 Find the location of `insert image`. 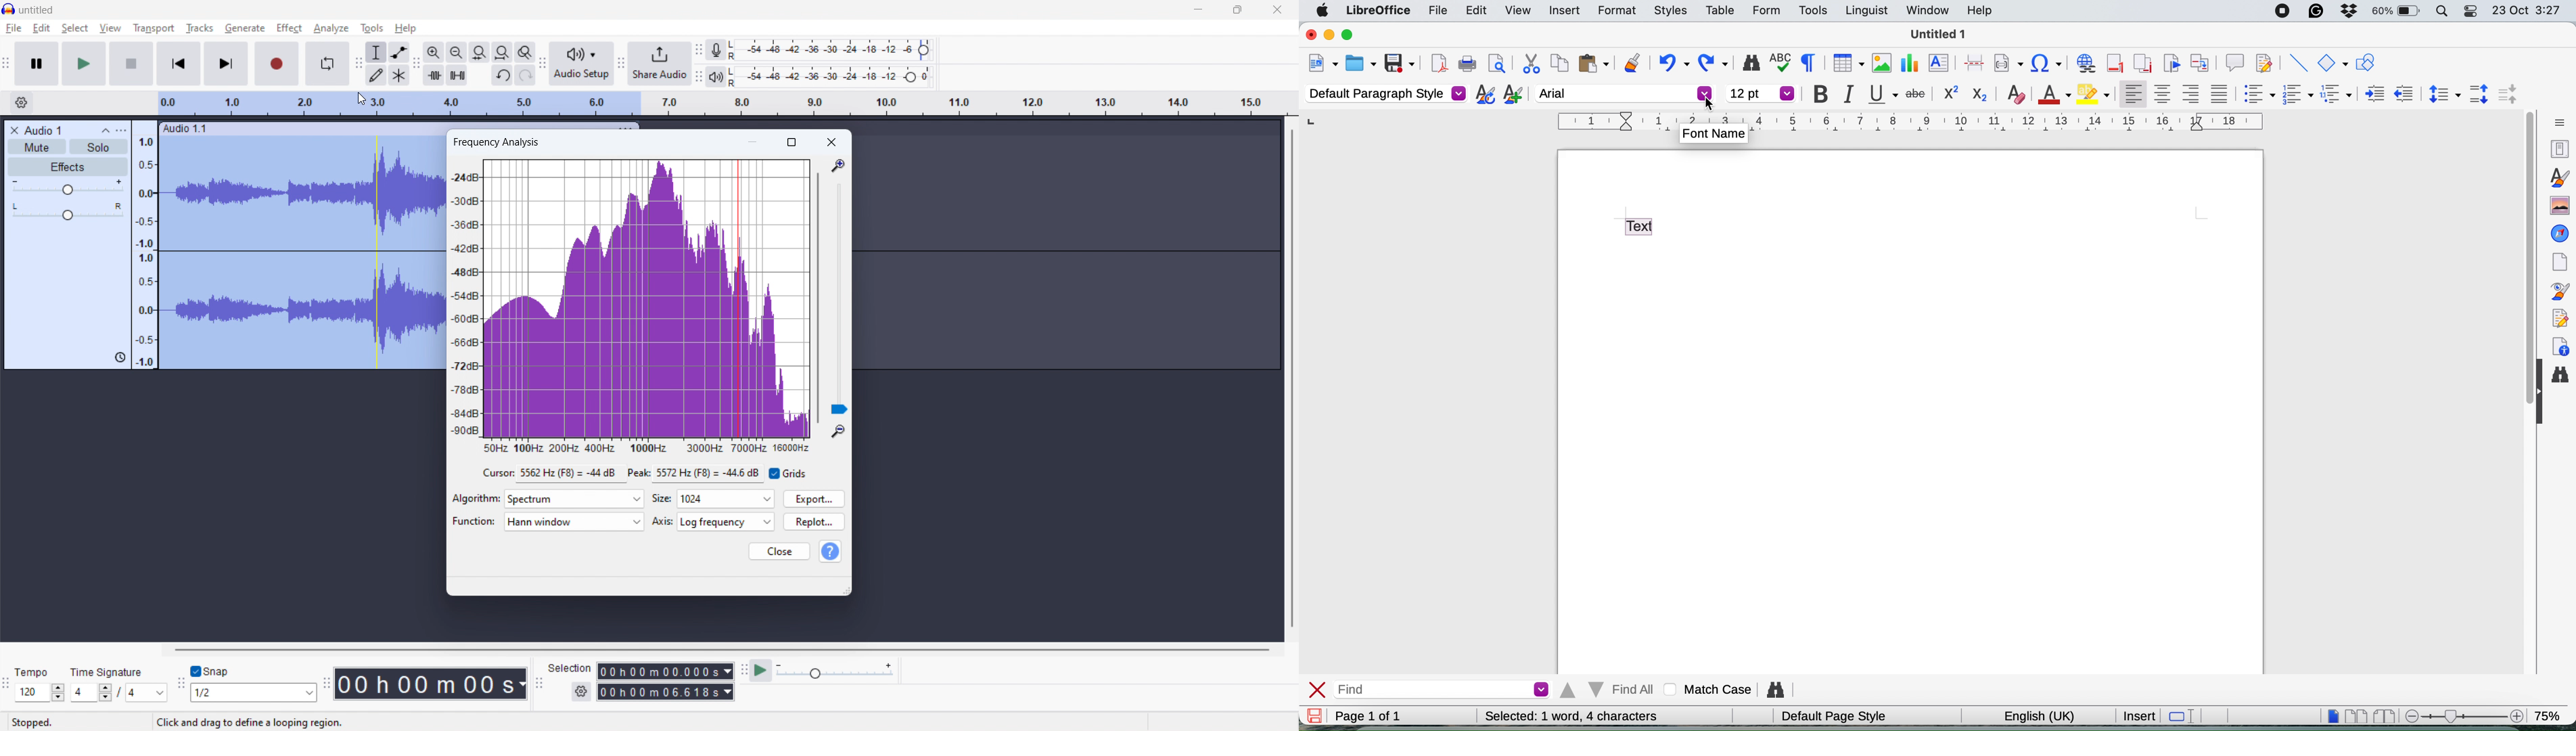

insert image is located at coordinates (1878, 62).